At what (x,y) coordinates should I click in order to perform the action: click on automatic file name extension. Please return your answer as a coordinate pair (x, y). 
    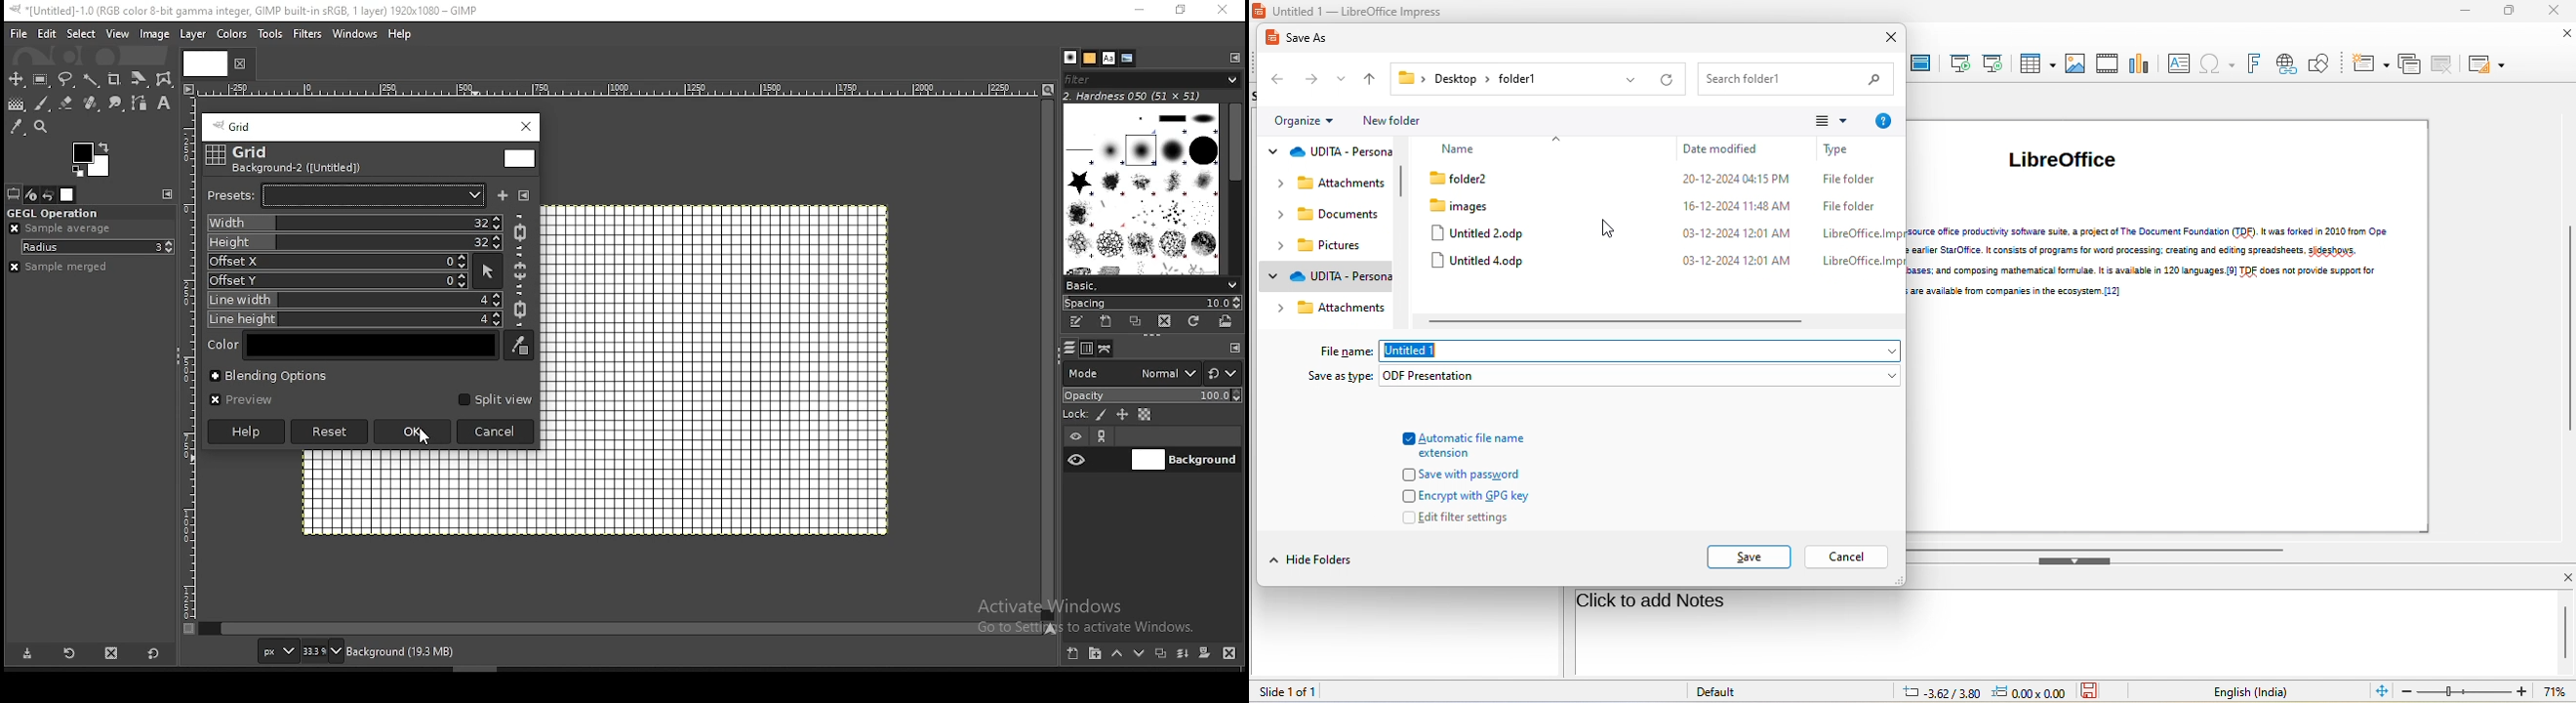
    Looking at the image, I should click on (1466, 441).